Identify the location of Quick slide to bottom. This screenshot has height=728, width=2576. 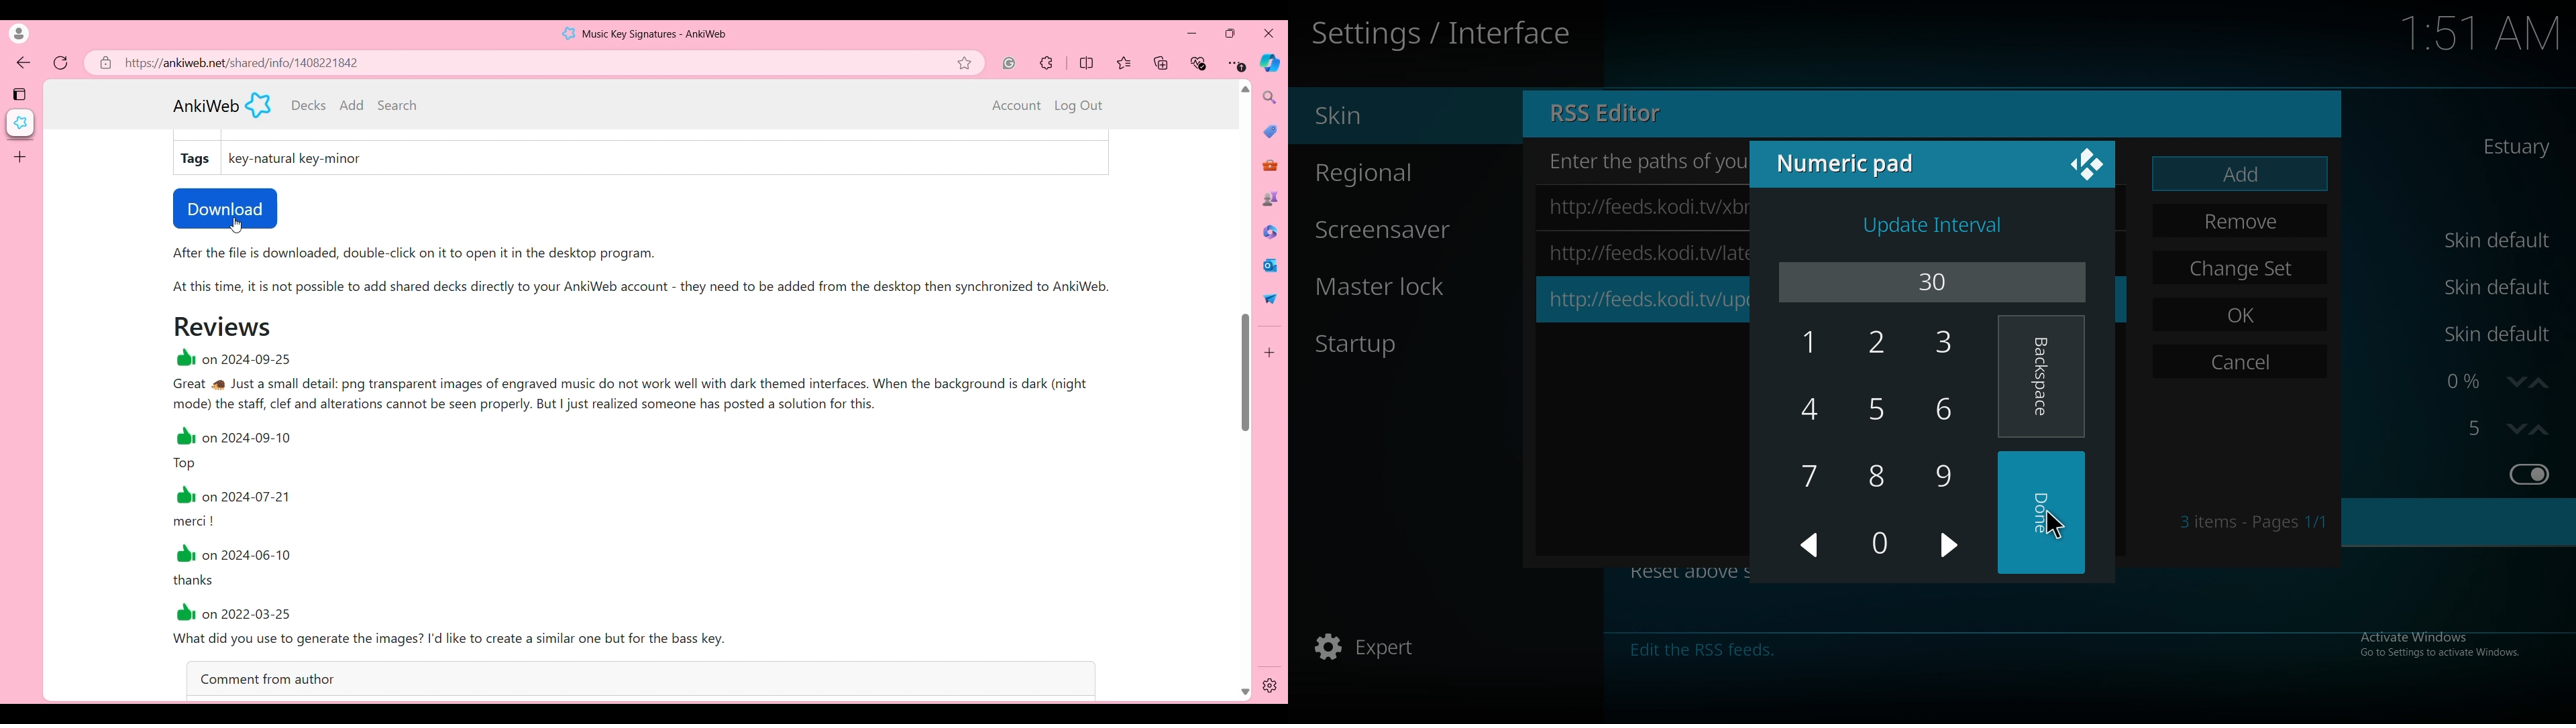
(1245, 692).